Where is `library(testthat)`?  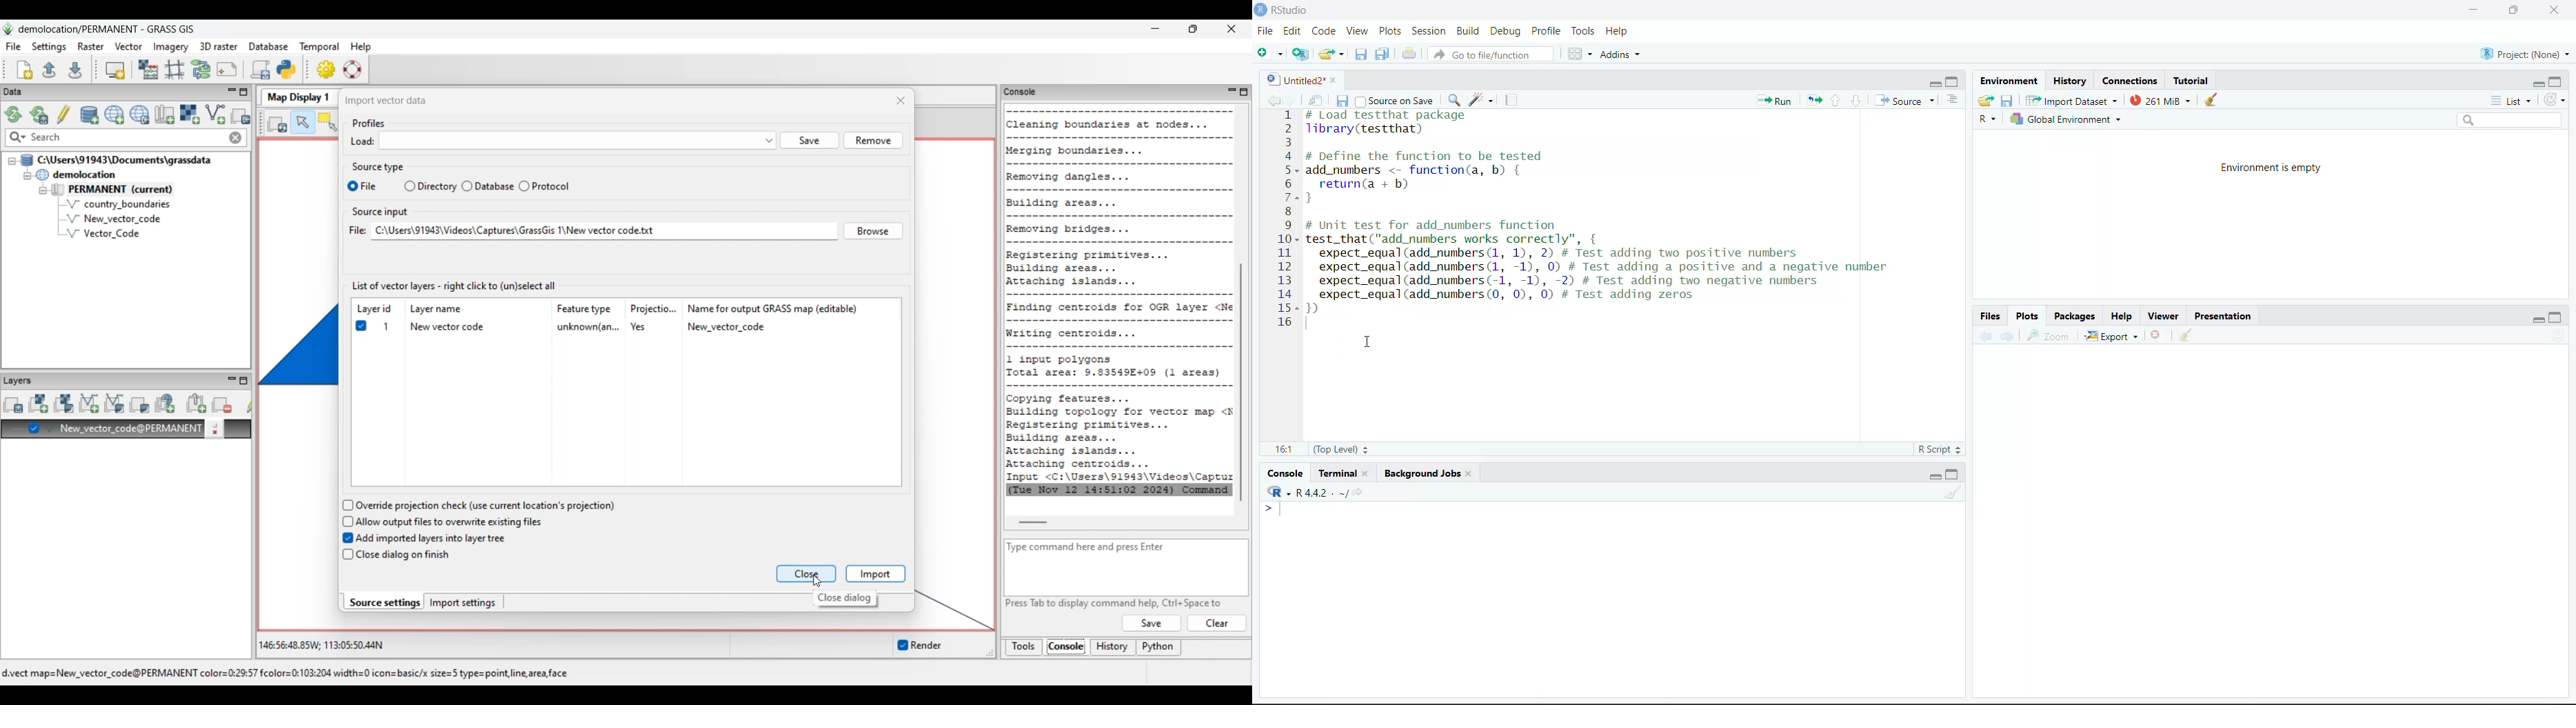
library(testthat) is located at coordinates (1365, 129).